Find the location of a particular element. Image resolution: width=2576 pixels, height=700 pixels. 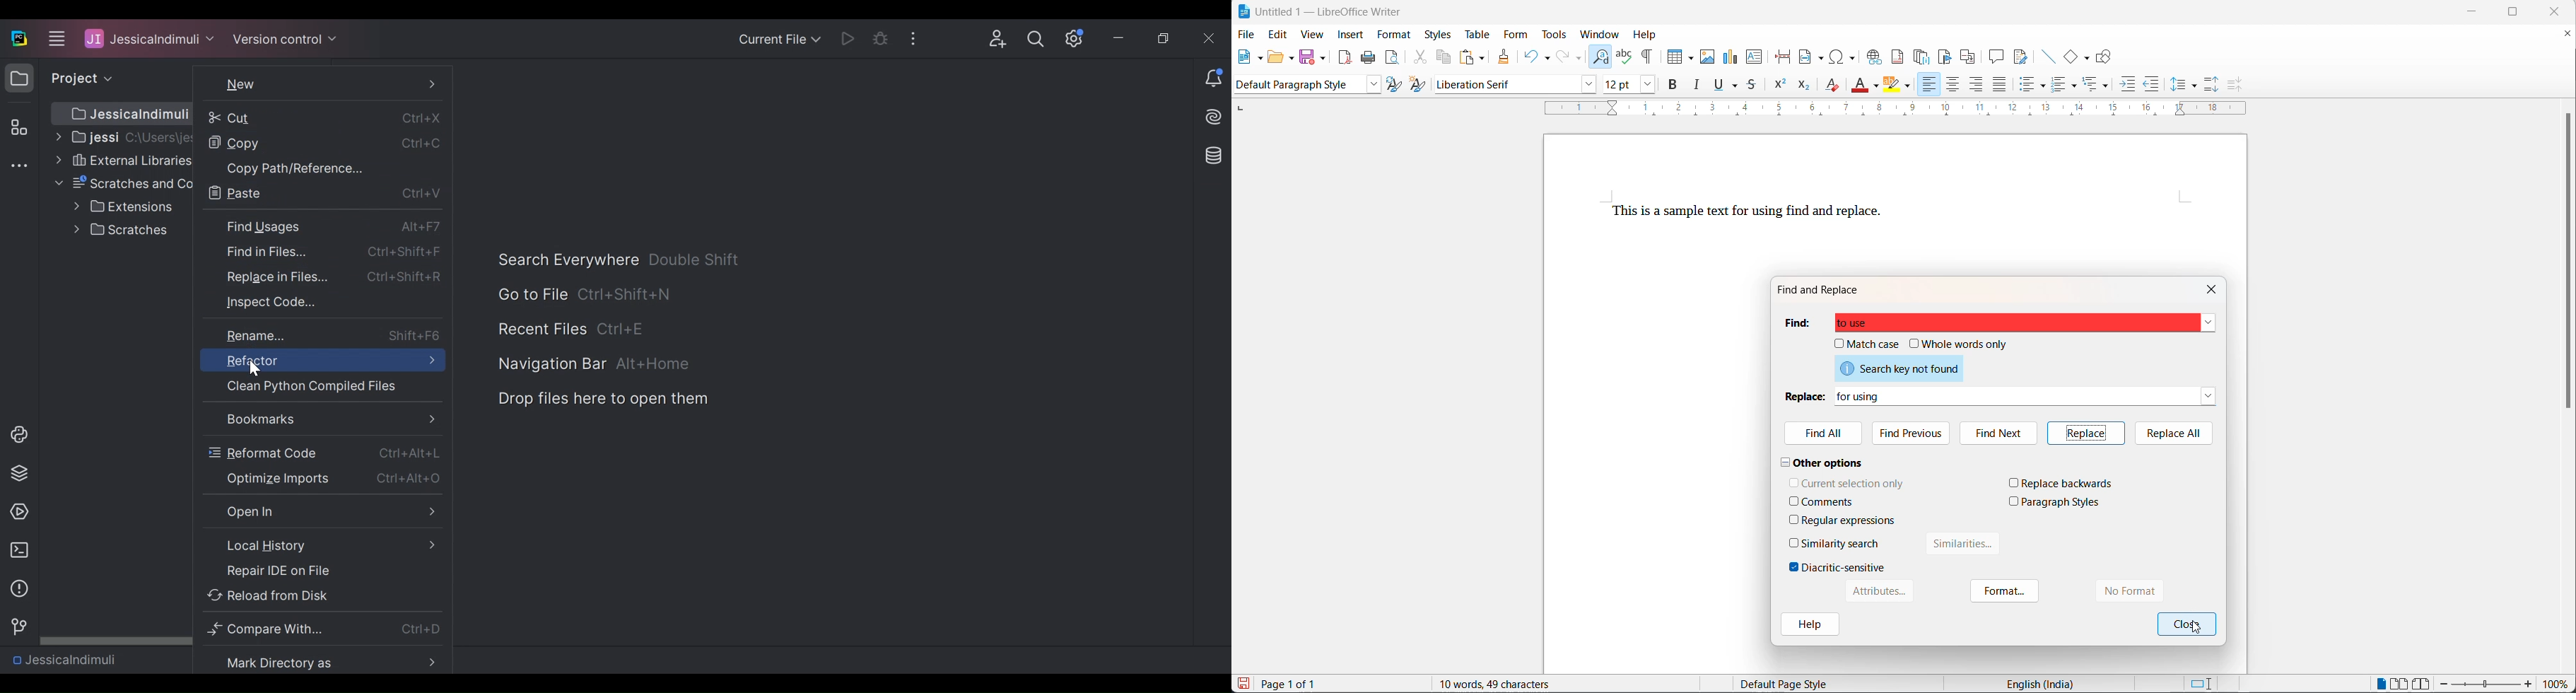

undo is located at coordinates (1530, 55).